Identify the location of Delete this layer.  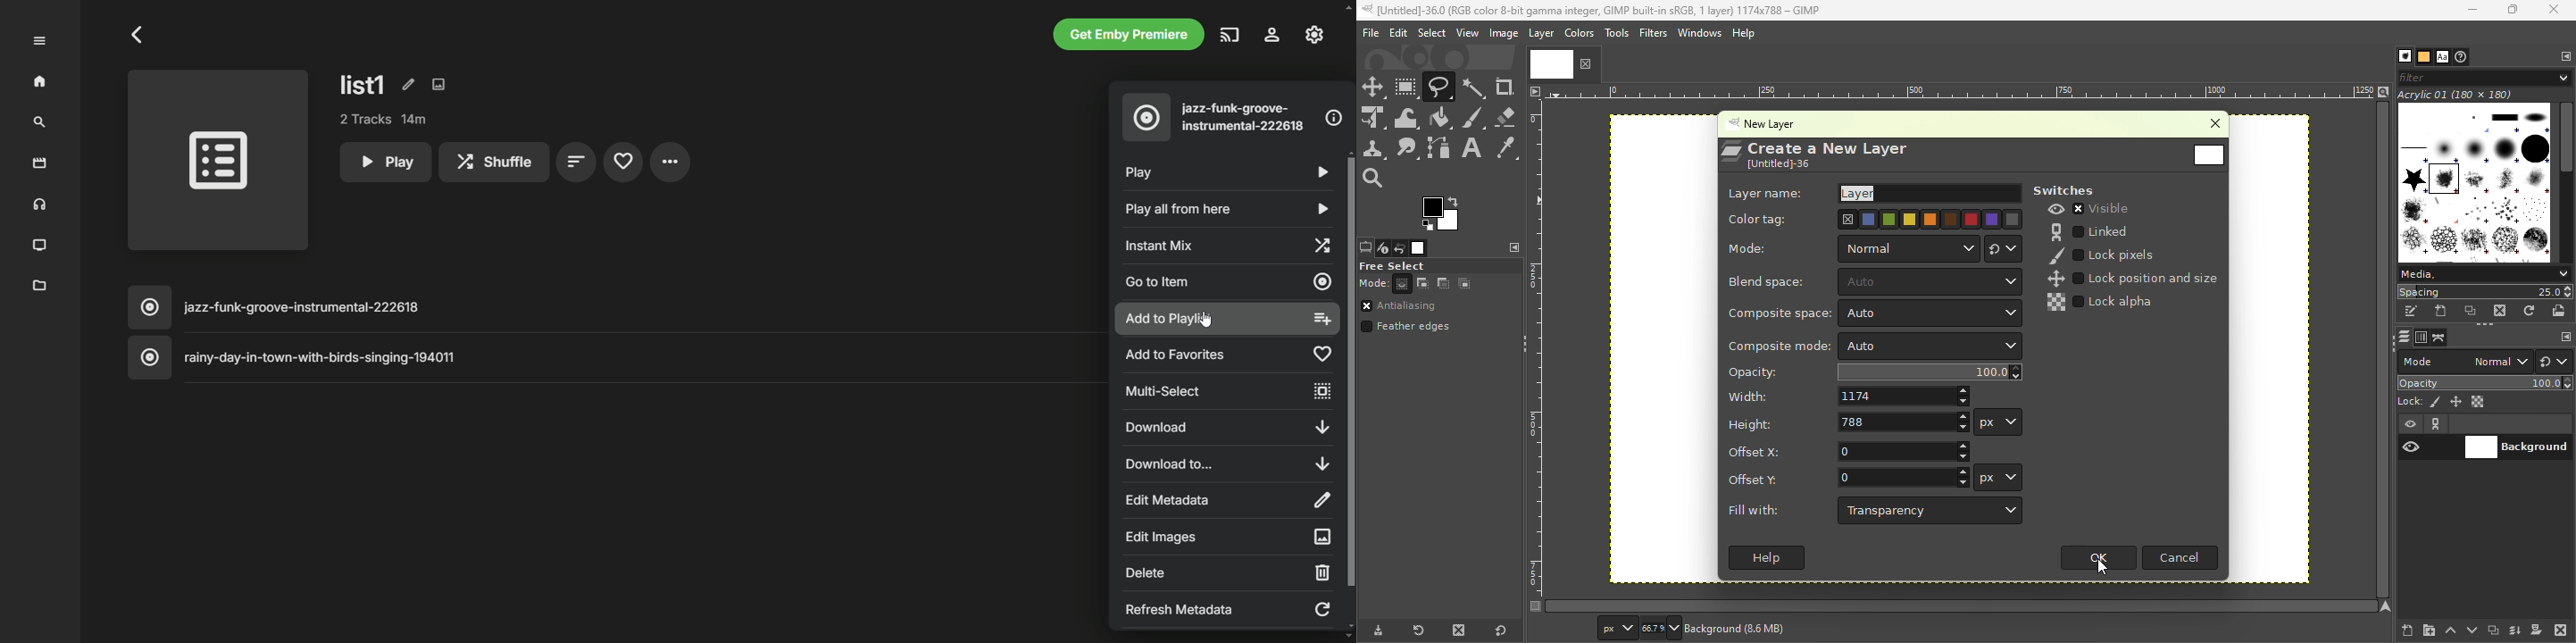
(2561, 629).